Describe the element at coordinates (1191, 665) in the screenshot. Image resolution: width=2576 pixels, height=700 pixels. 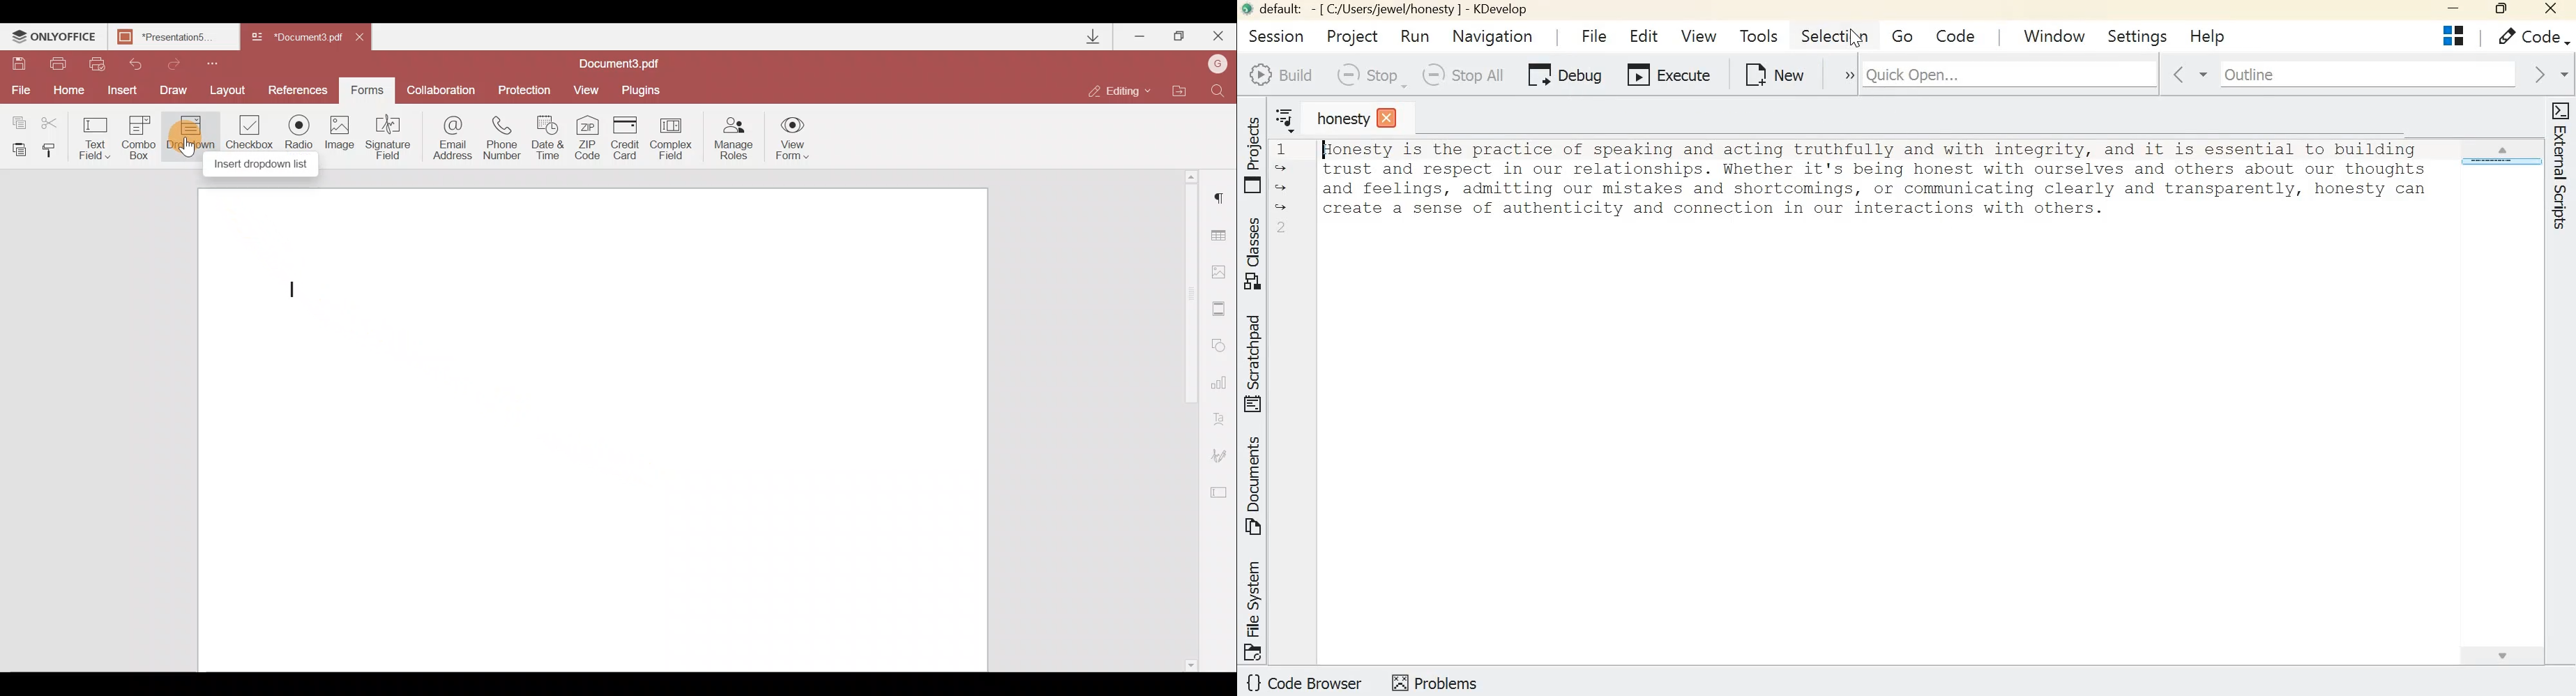
I see `Scroll down` at that location.